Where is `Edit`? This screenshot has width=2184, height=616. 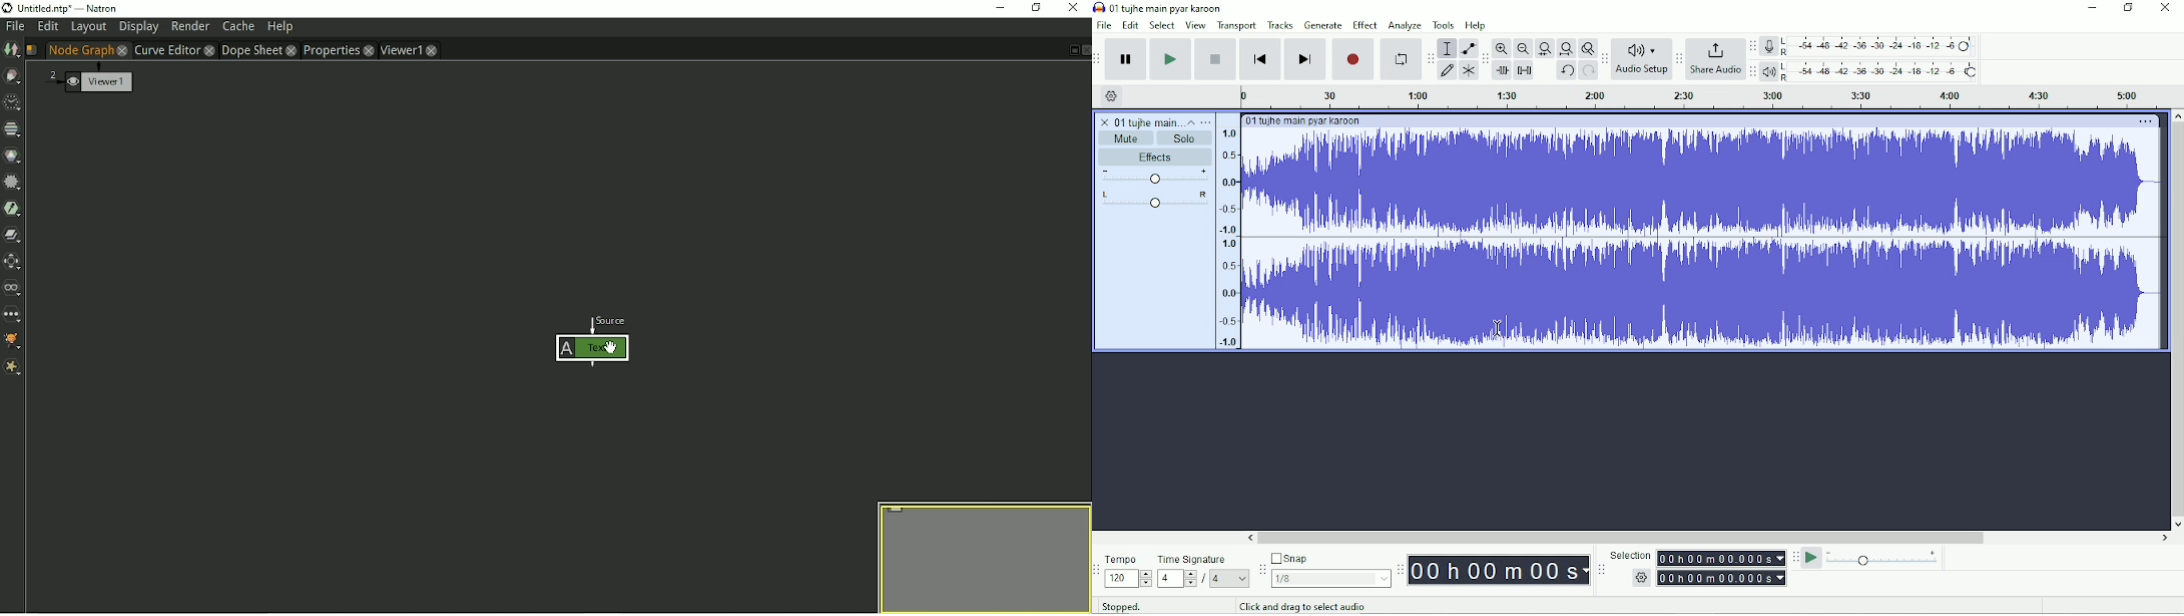 Edit is located at coordinates (1130, 25).